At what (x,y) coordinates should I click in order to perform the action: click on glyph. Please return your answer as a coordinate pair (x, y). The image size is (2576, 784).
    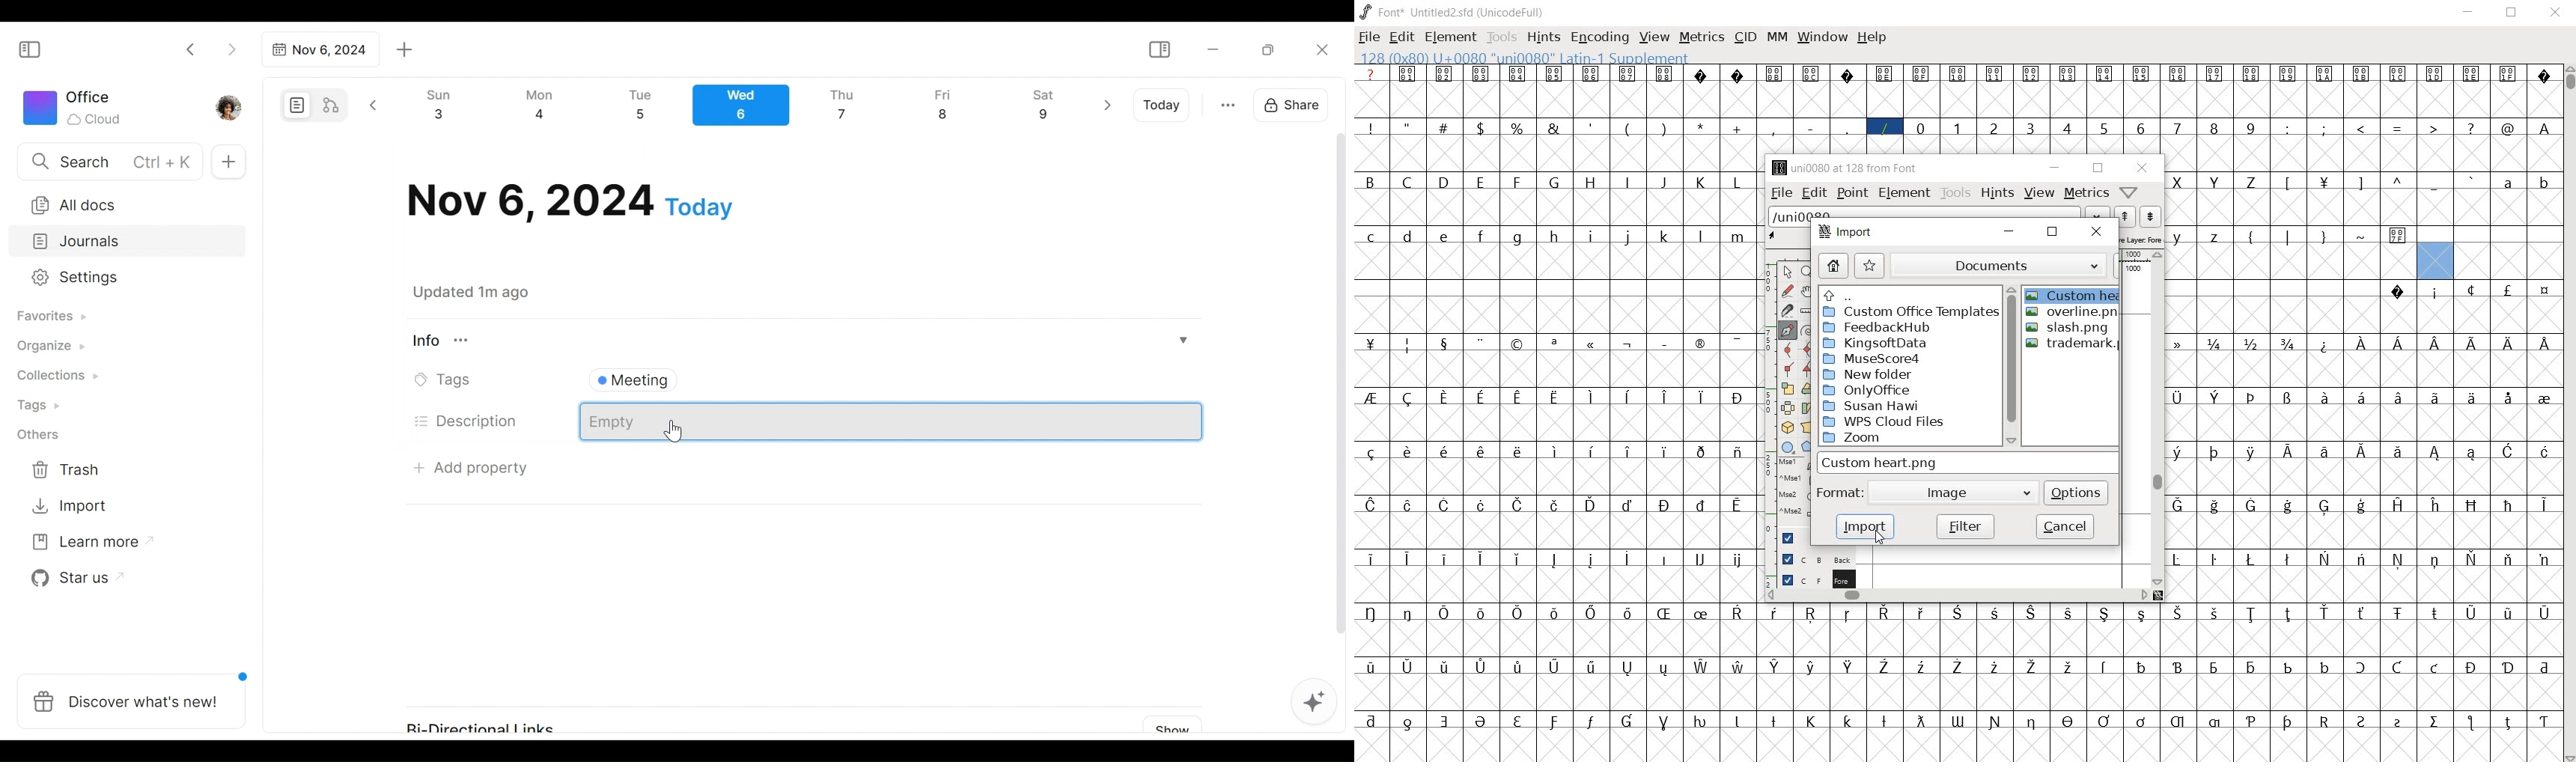
    Looking at the image, I should click on (1516, 239).